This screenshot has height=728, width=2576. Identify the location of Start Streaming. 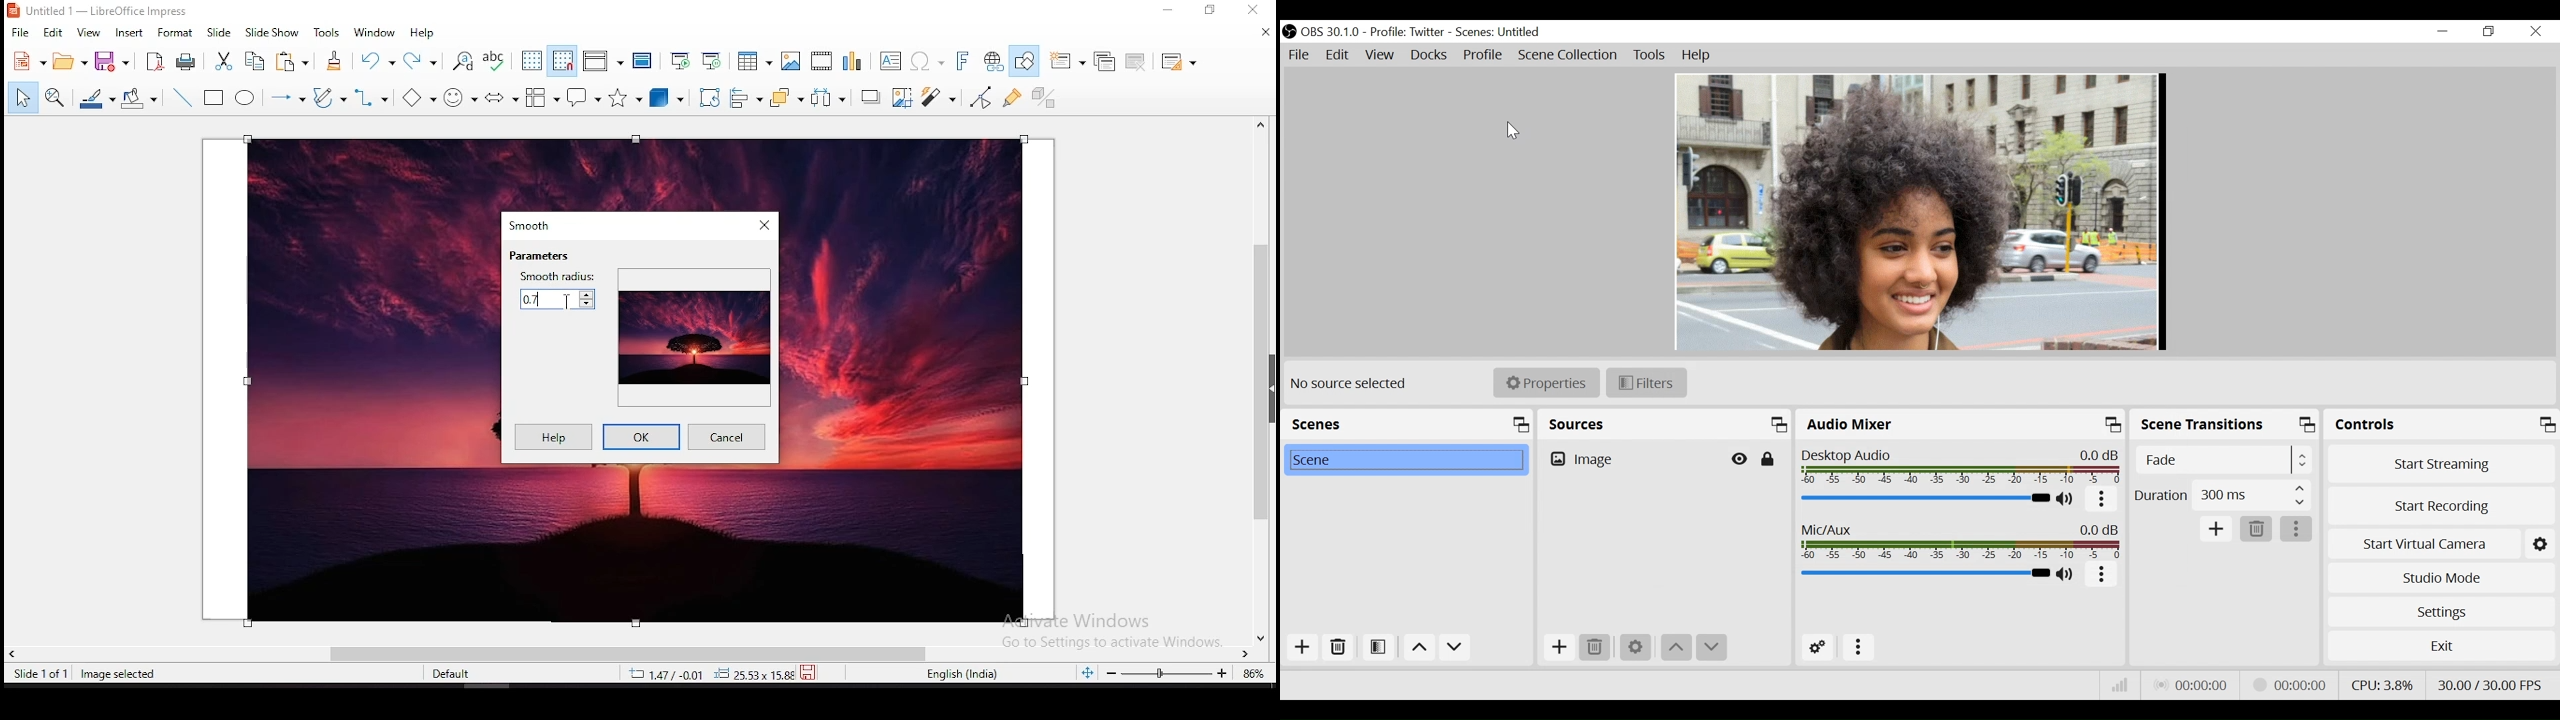
(2441, 463).